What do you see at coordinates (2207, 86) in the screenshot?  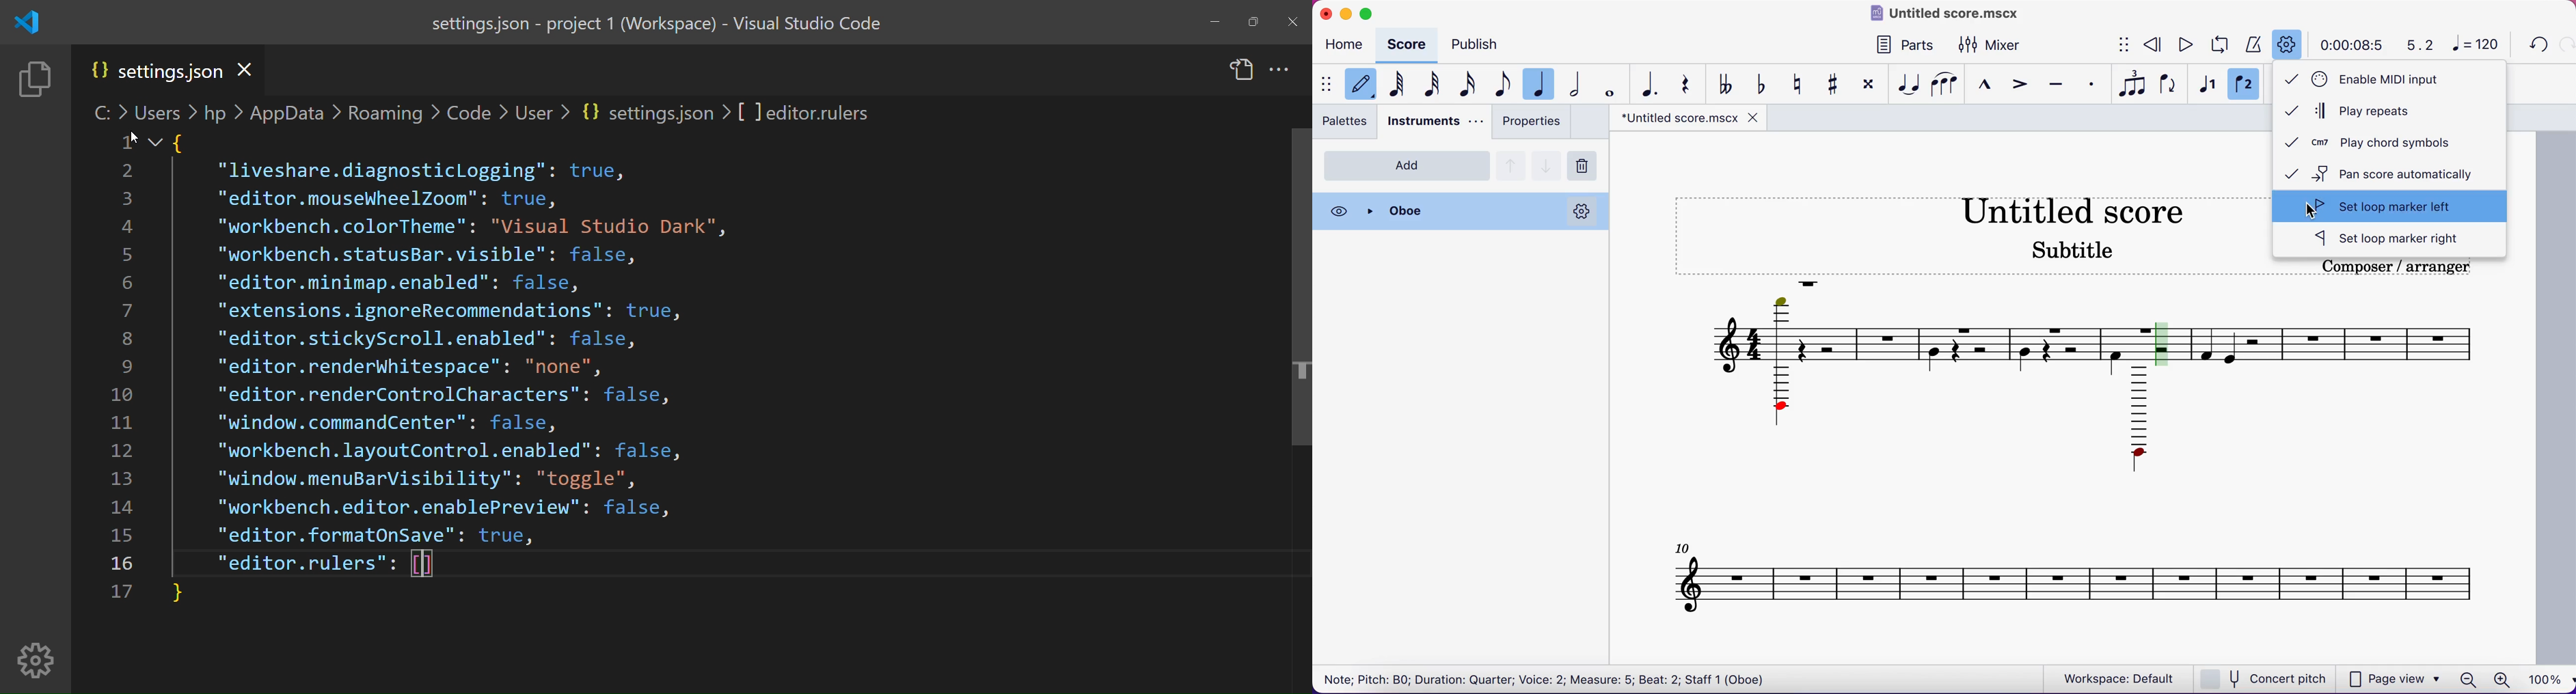 I see `voice1` at bounding box center [2207, 86].